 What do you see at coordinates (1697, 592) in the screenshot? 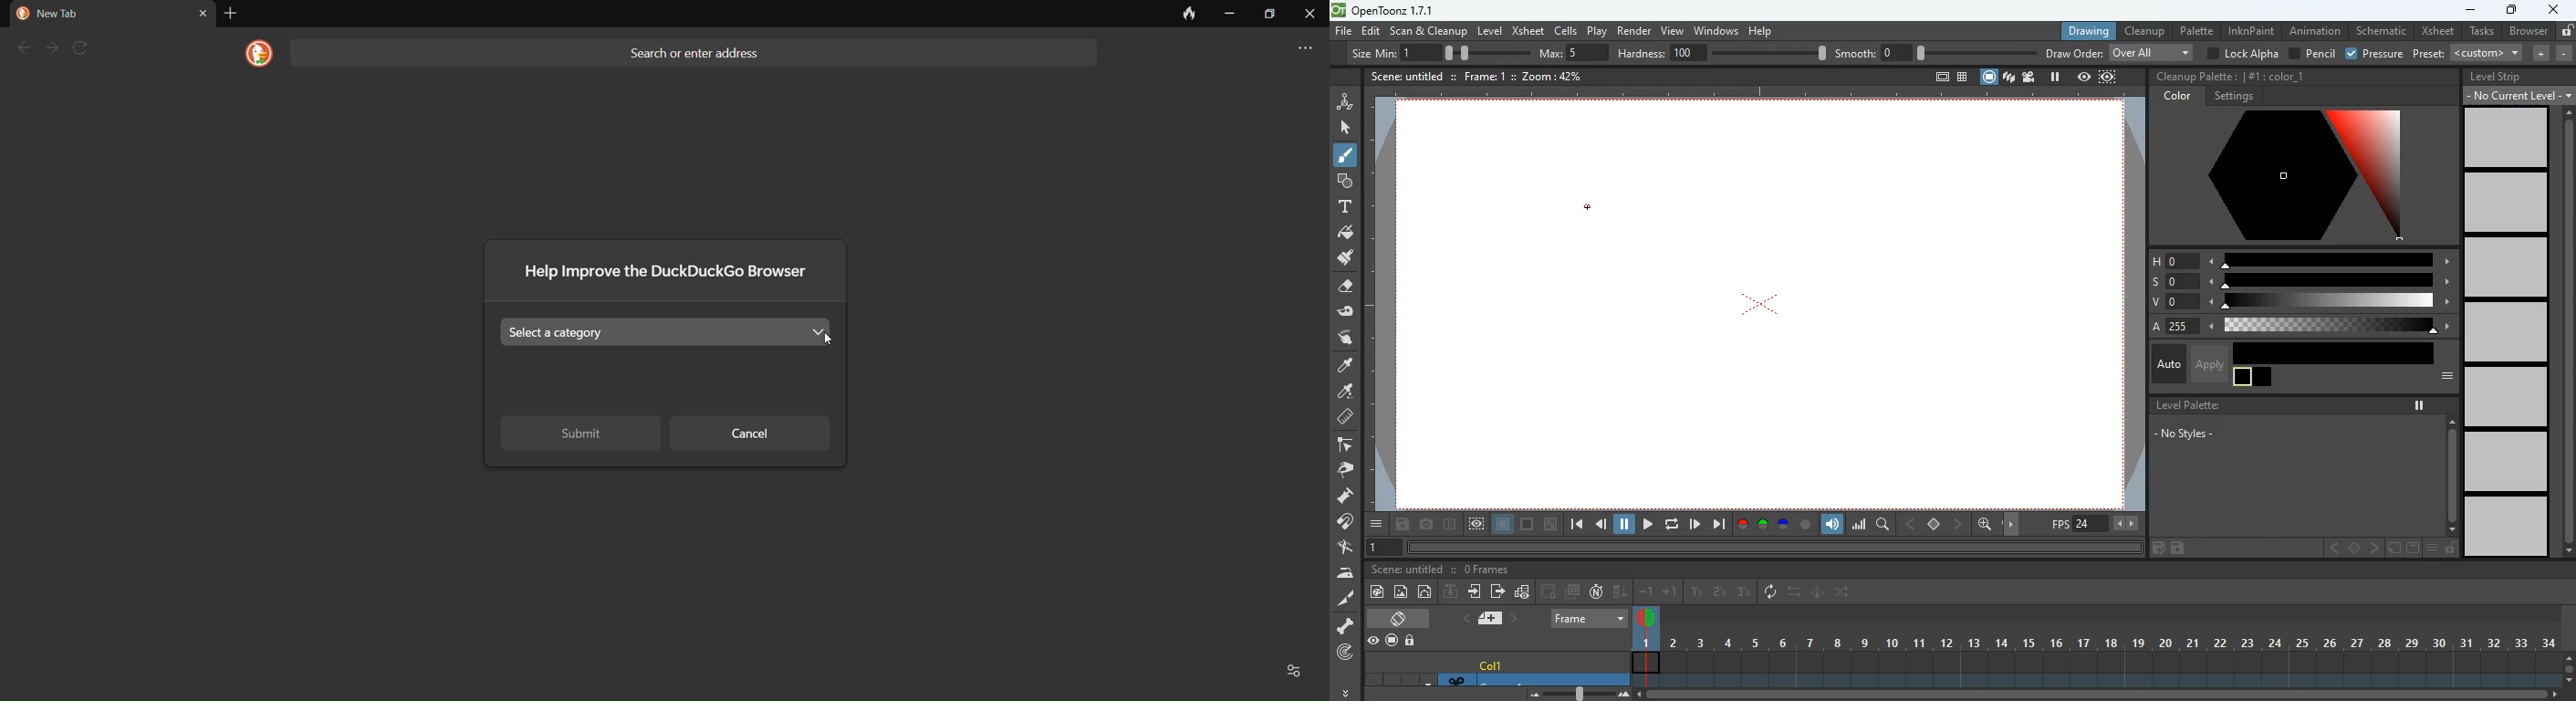
I see `1` at bounding box center [1697, 592].